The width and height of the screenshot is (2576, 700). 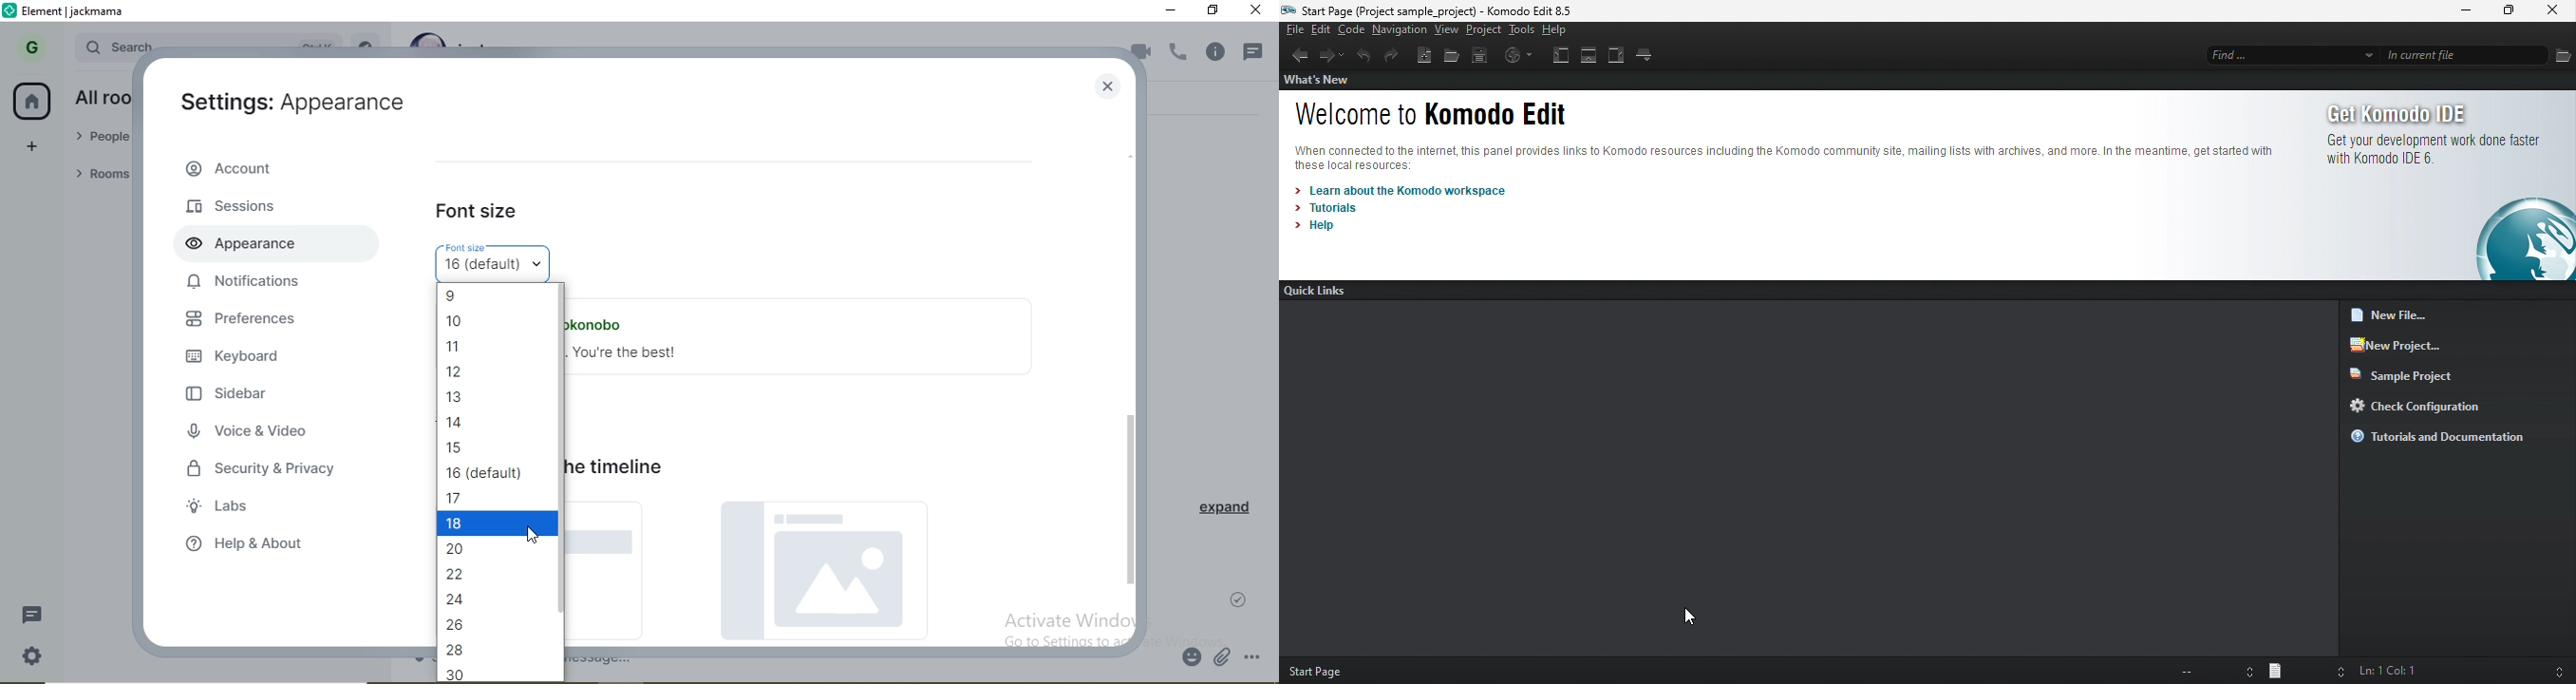 I want to click on account, so click(x=270, y=169).